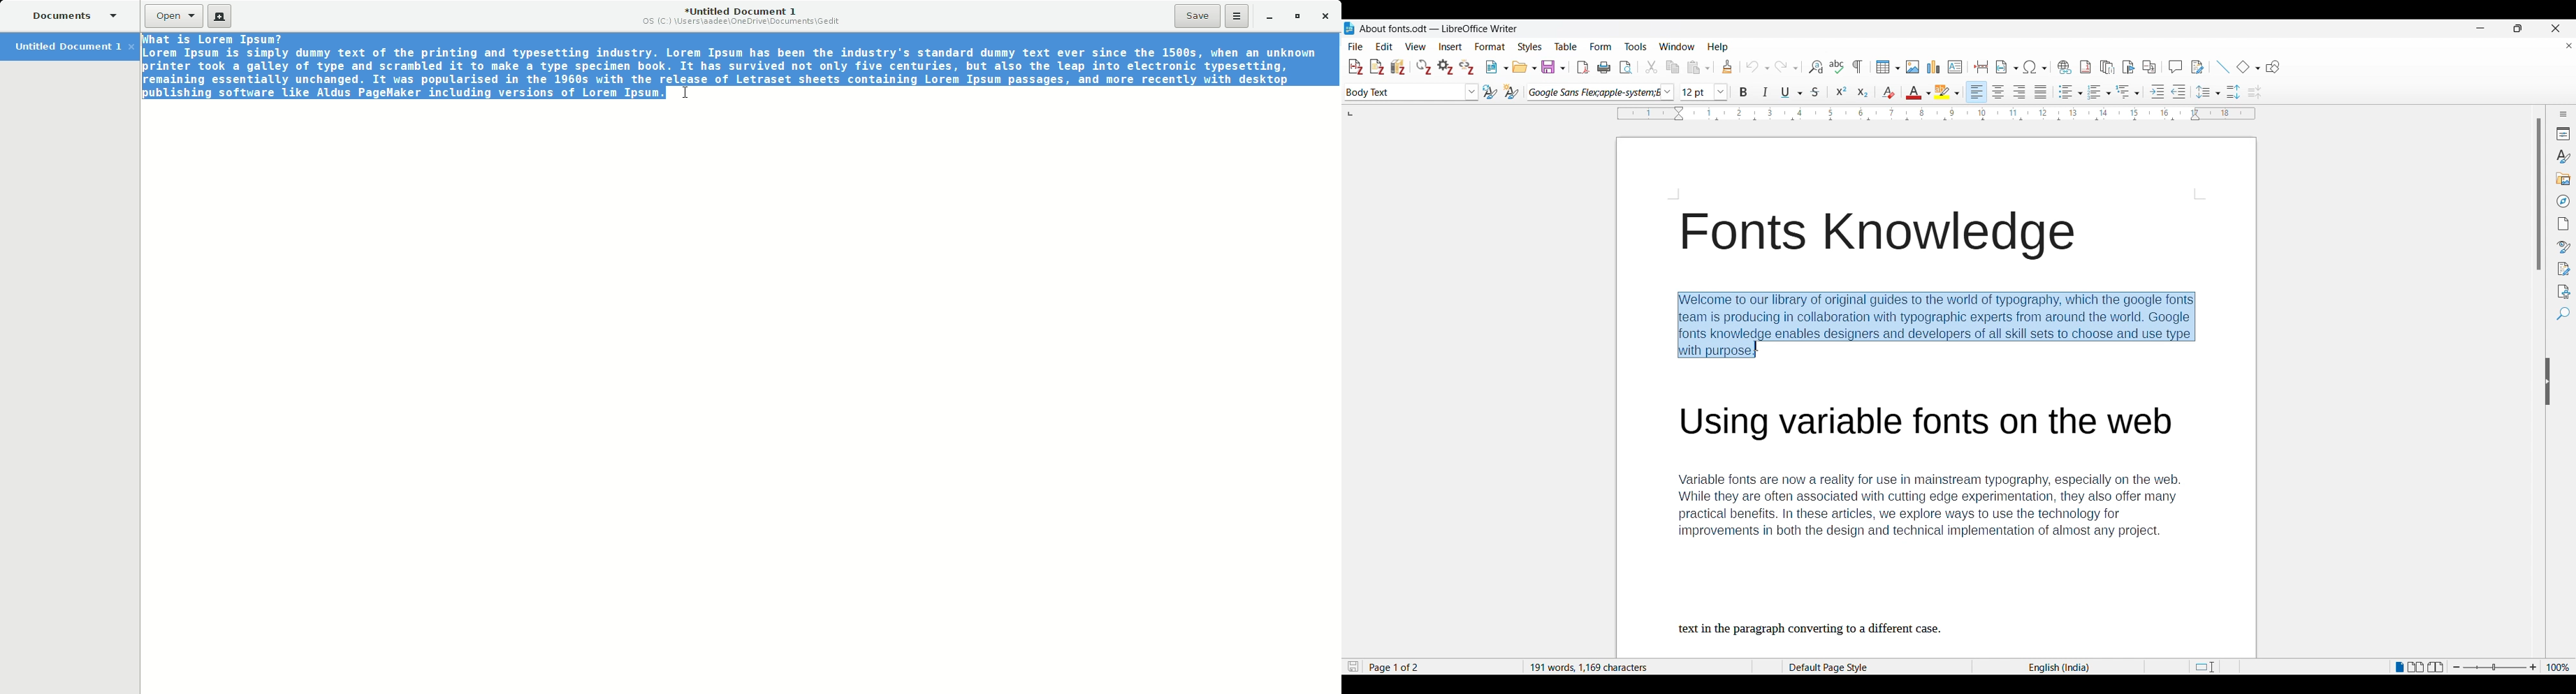 This screenshot has width=2576, height=700. What do you see at coordinates (2565, 247) in the screenshot?
I see `Style inspector` at bounding box center [2565, 247].